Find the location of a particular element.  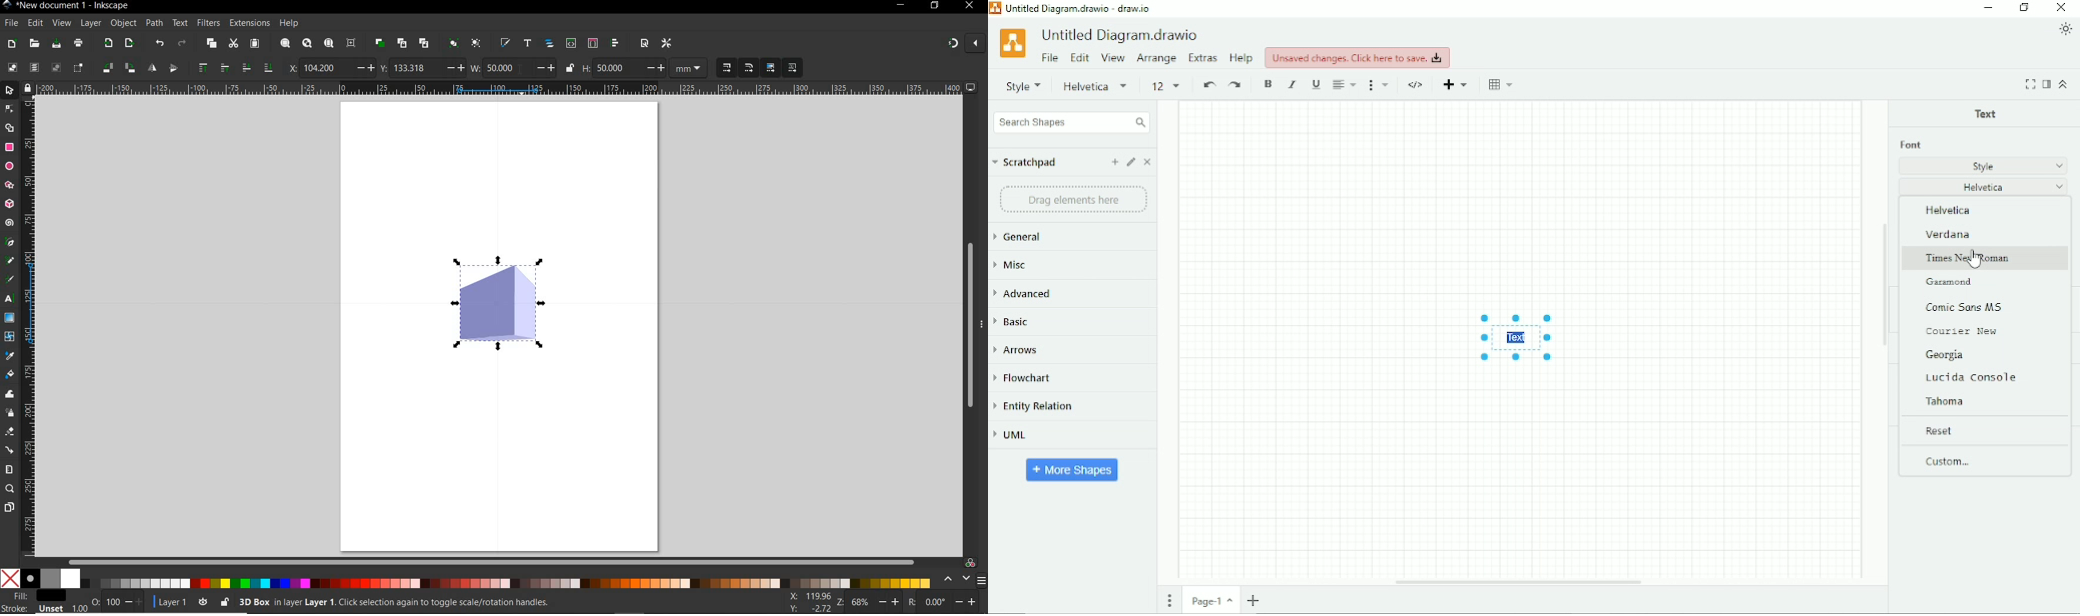

ungroup is located at coordinates (478, 44).